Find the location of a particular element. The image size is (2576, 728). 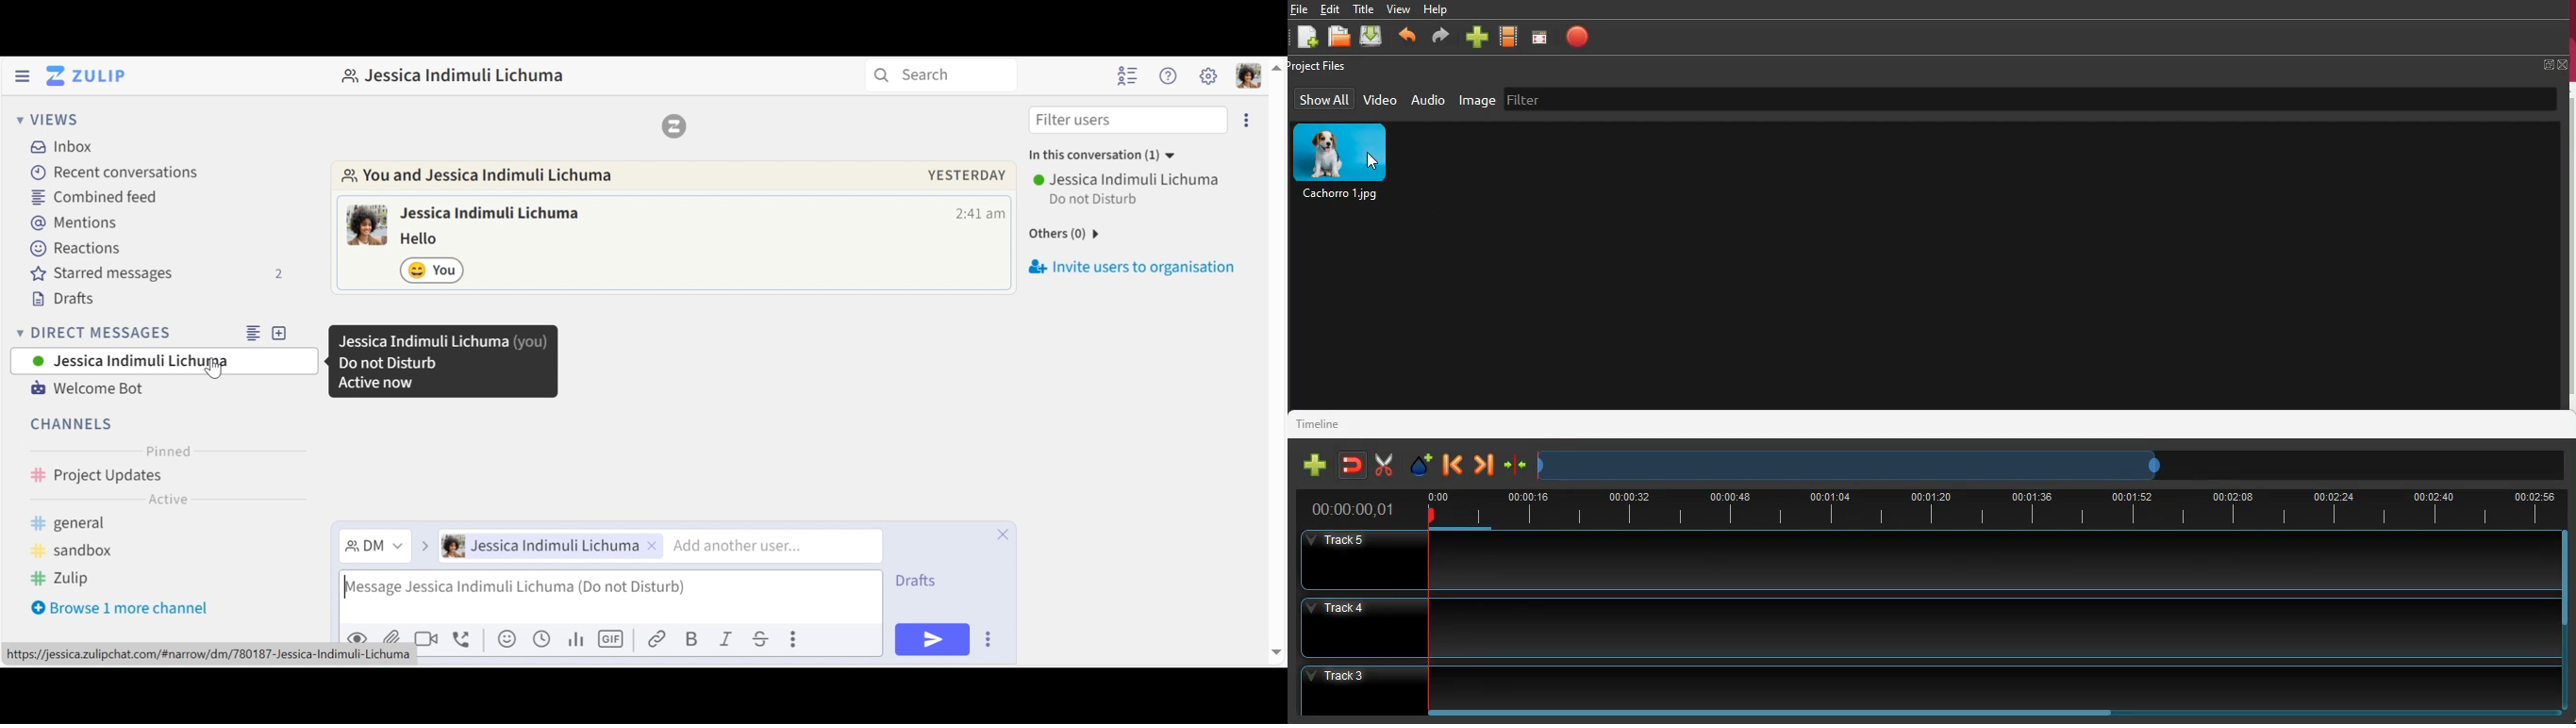

Main menu is located at coordinates (1209, 76).